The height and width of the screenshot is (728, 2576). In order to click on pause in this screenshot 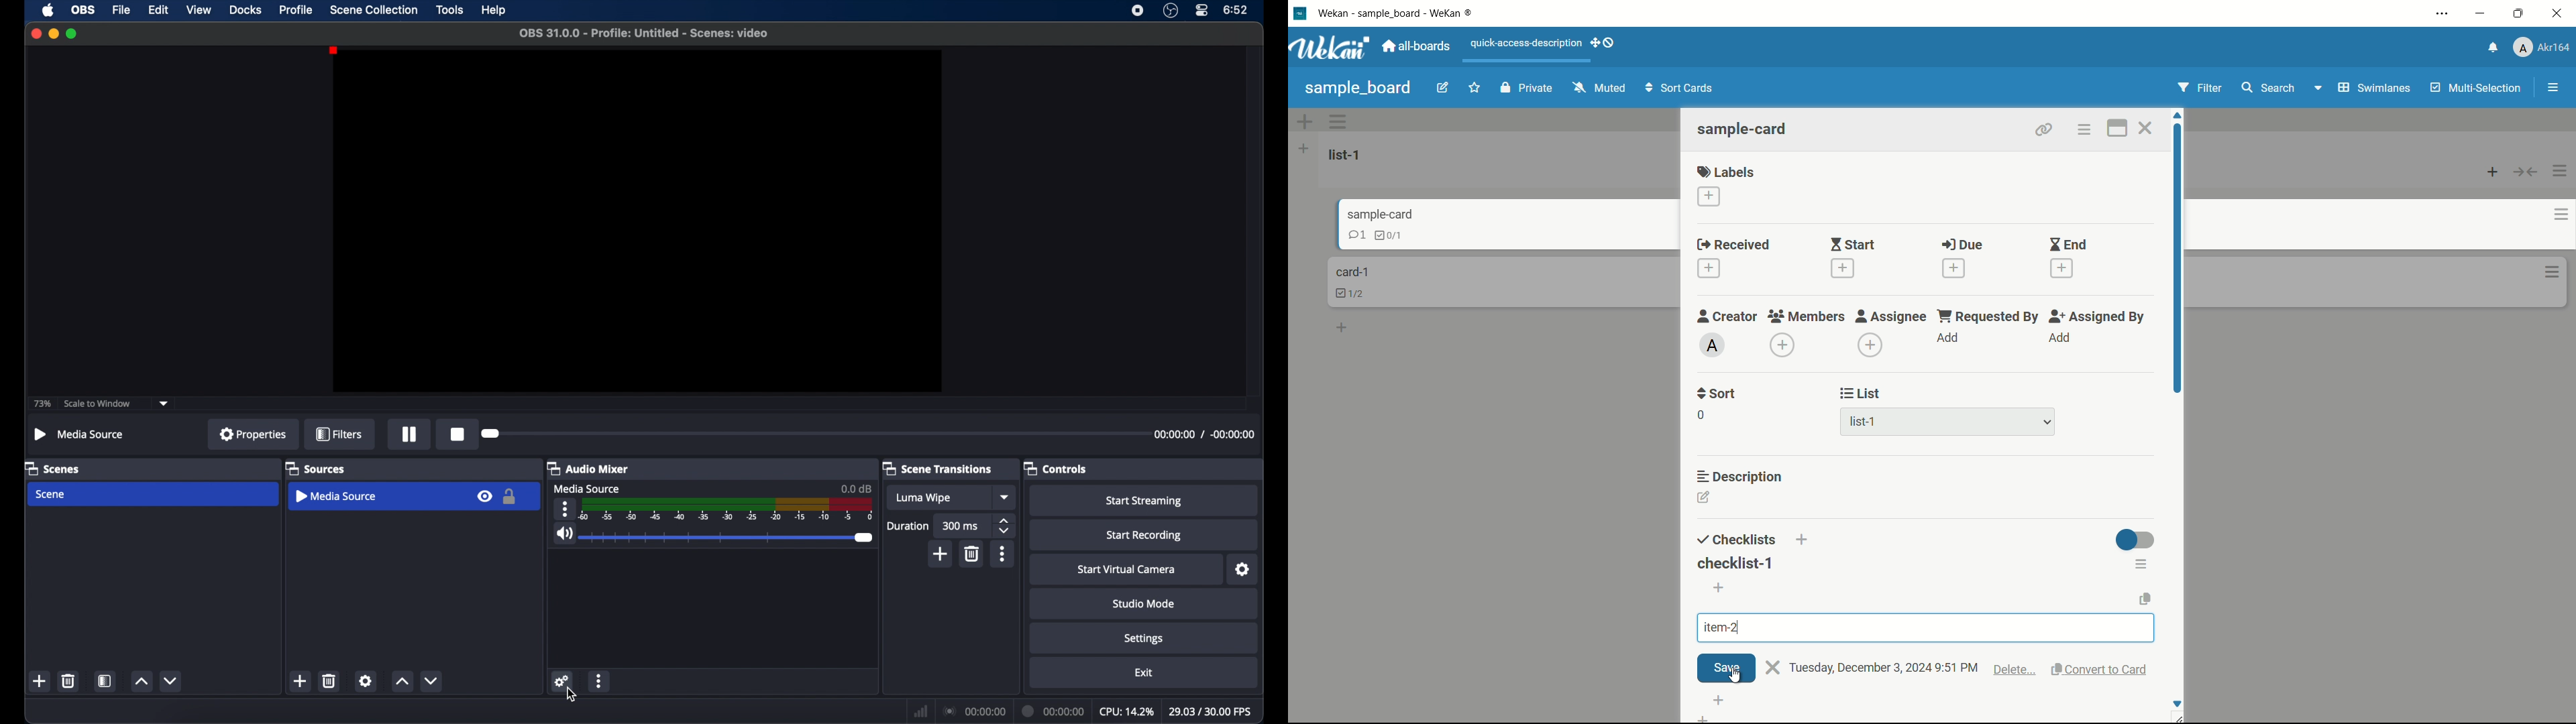, I will do `click(410, 434)`.